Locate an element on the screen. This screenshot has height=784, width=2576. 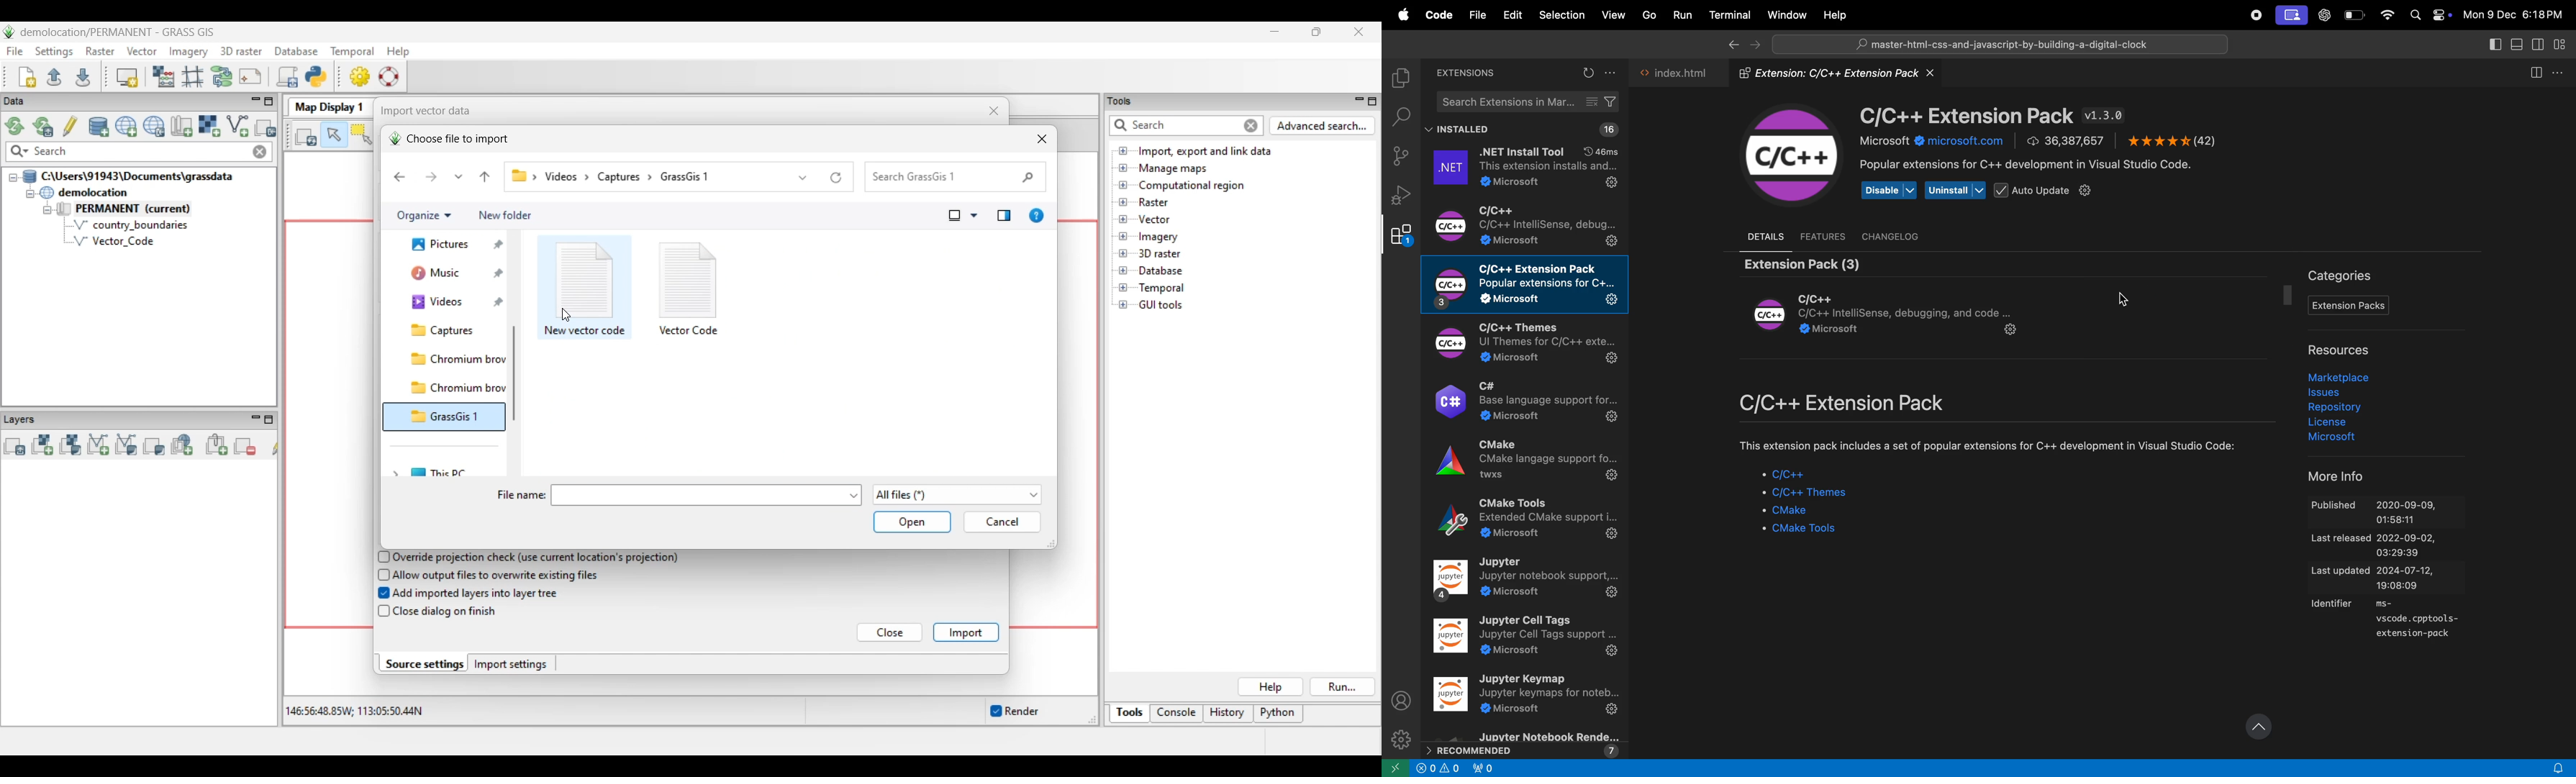
date and time is located at coordinates (2515, 15).